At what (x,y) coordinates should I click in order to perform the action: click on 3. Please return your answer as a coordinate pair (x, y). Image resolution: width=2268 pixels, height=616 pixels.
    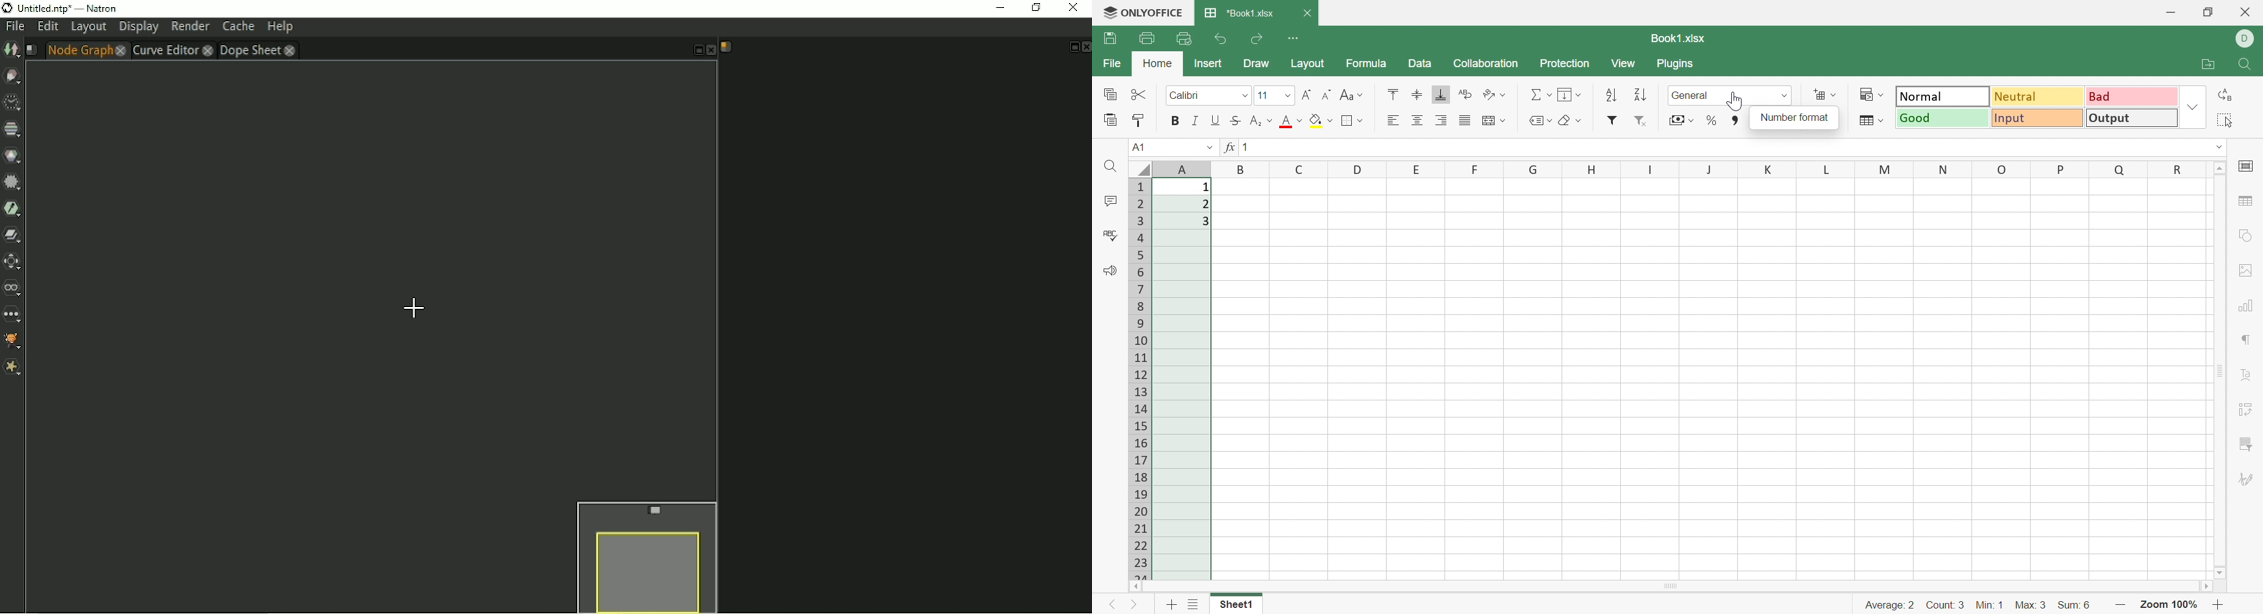
    Looking at the image, I should click on (1206, 220).